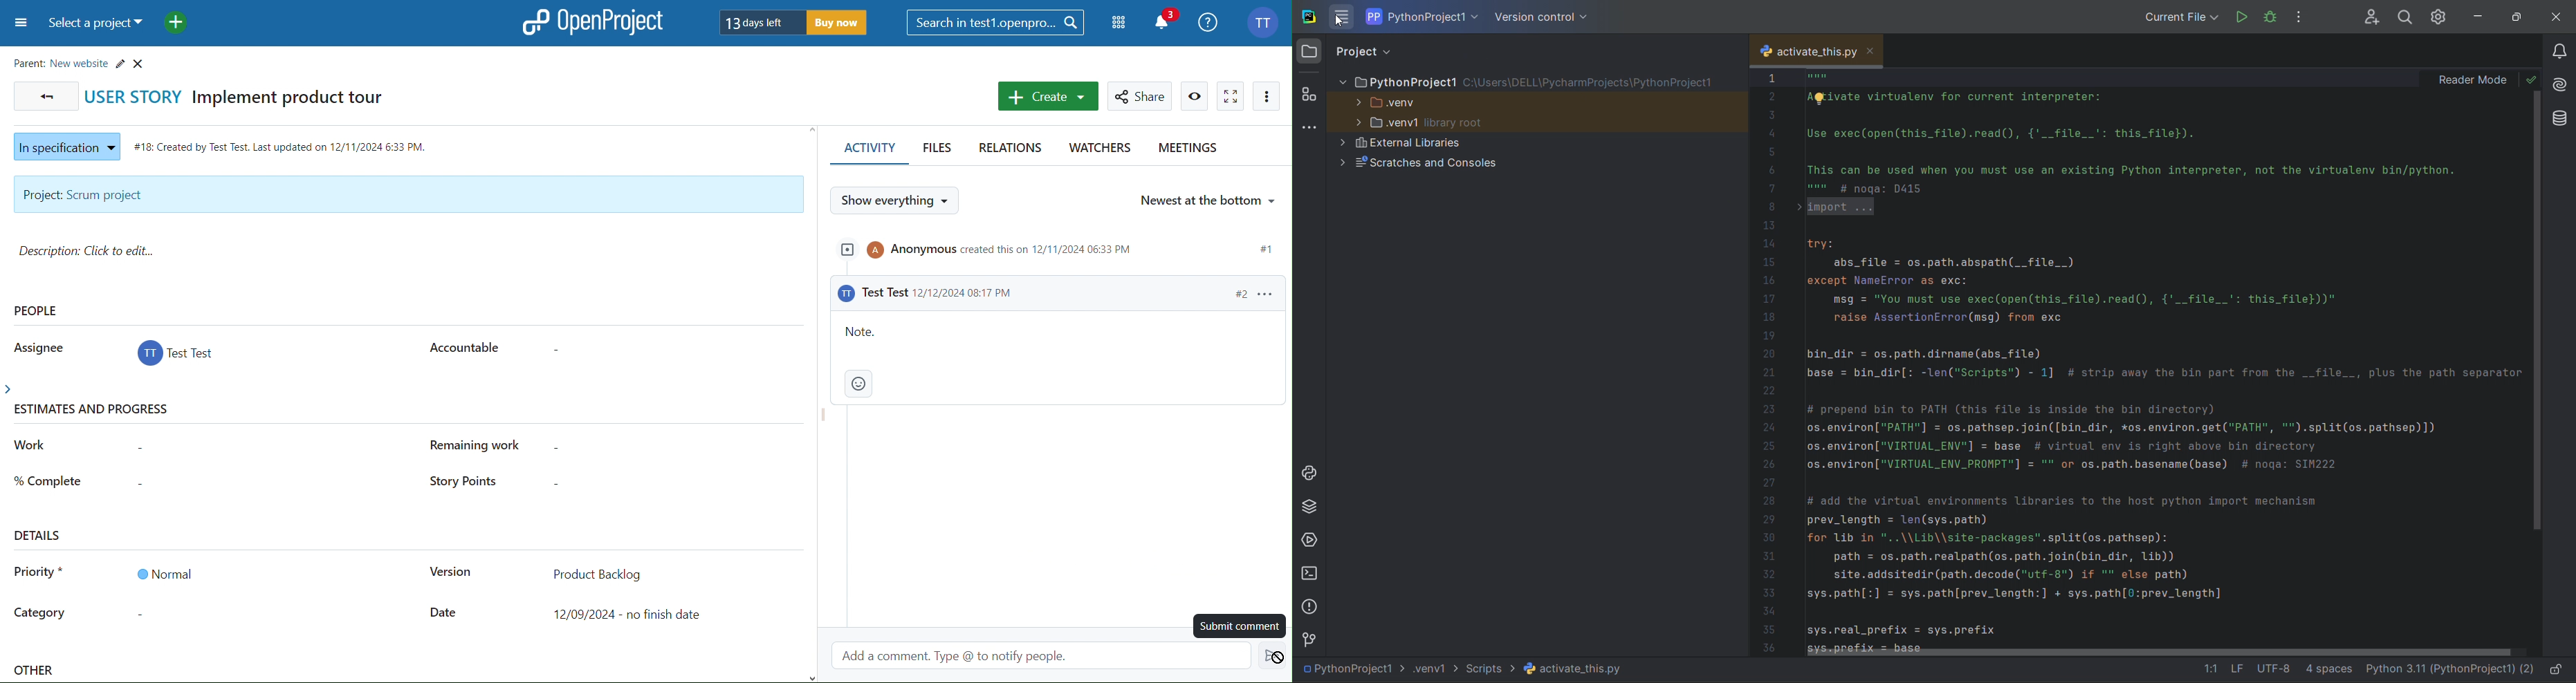  What do you see at coordinates (2303, 18) in the screenshot?
I see `options` at bounding box center [2303, 18].